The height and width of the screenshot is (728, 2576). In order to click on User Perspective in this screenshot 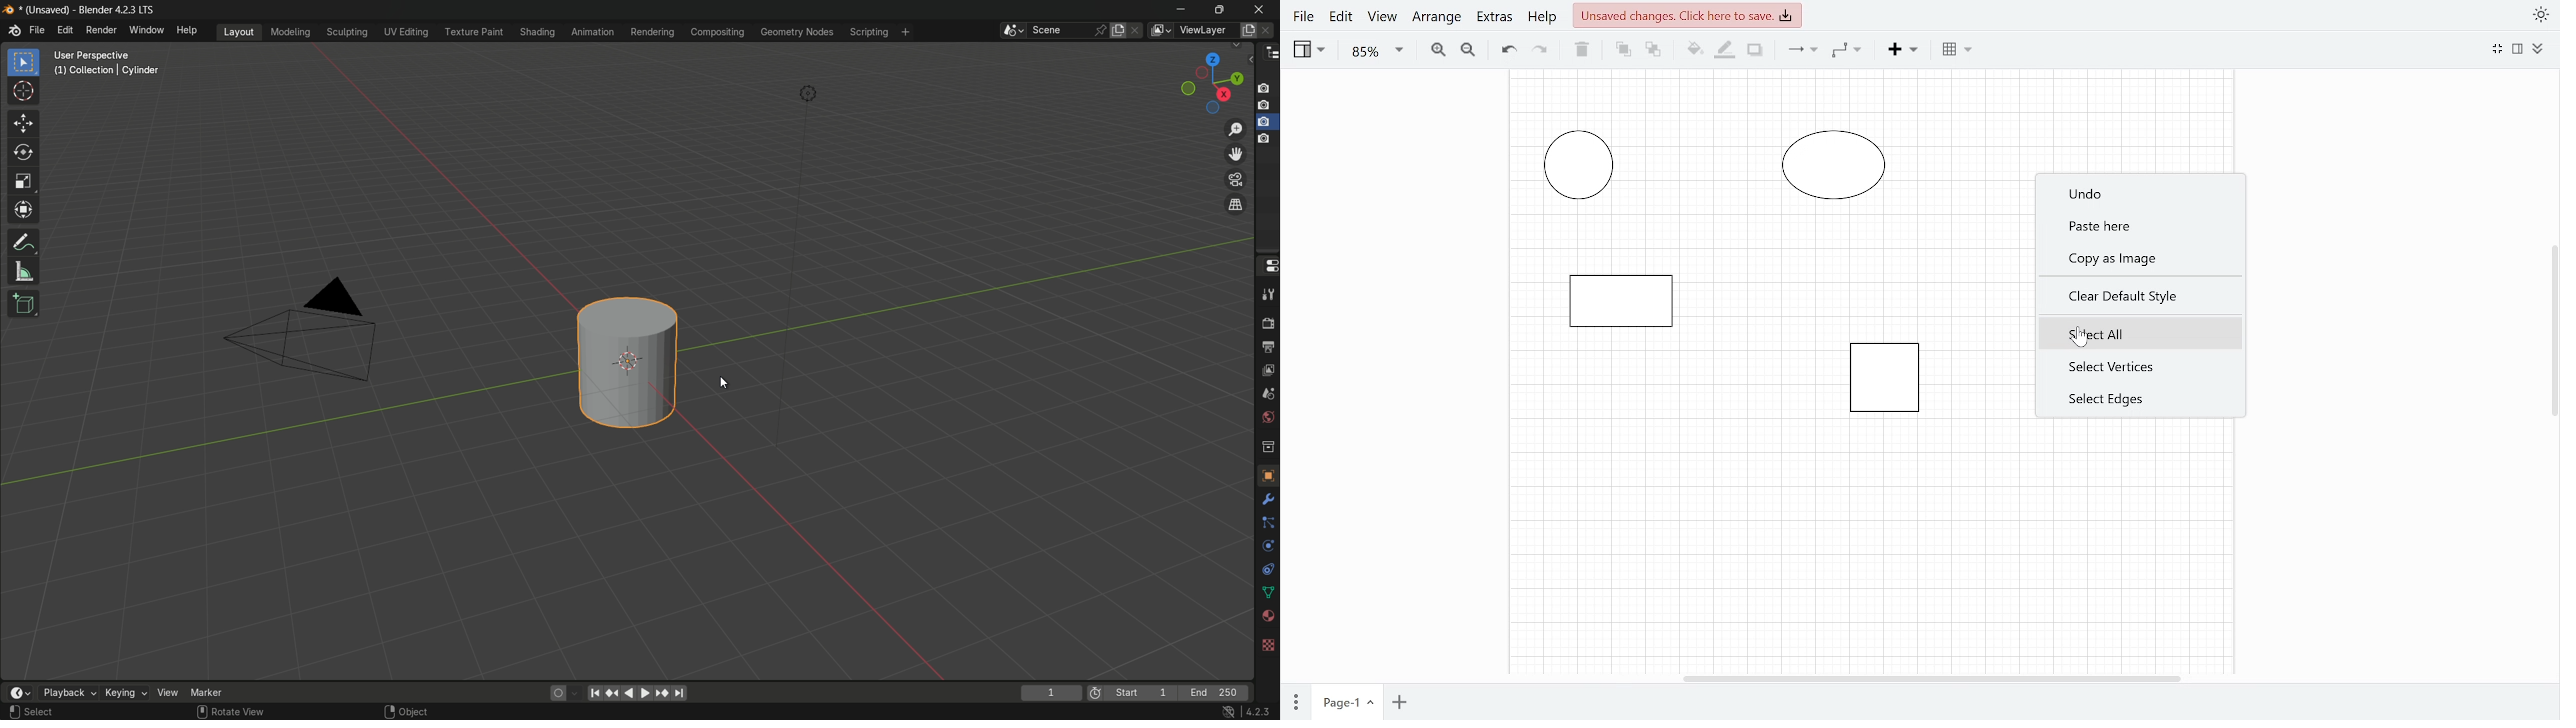, I will do `click(108, 55)`.